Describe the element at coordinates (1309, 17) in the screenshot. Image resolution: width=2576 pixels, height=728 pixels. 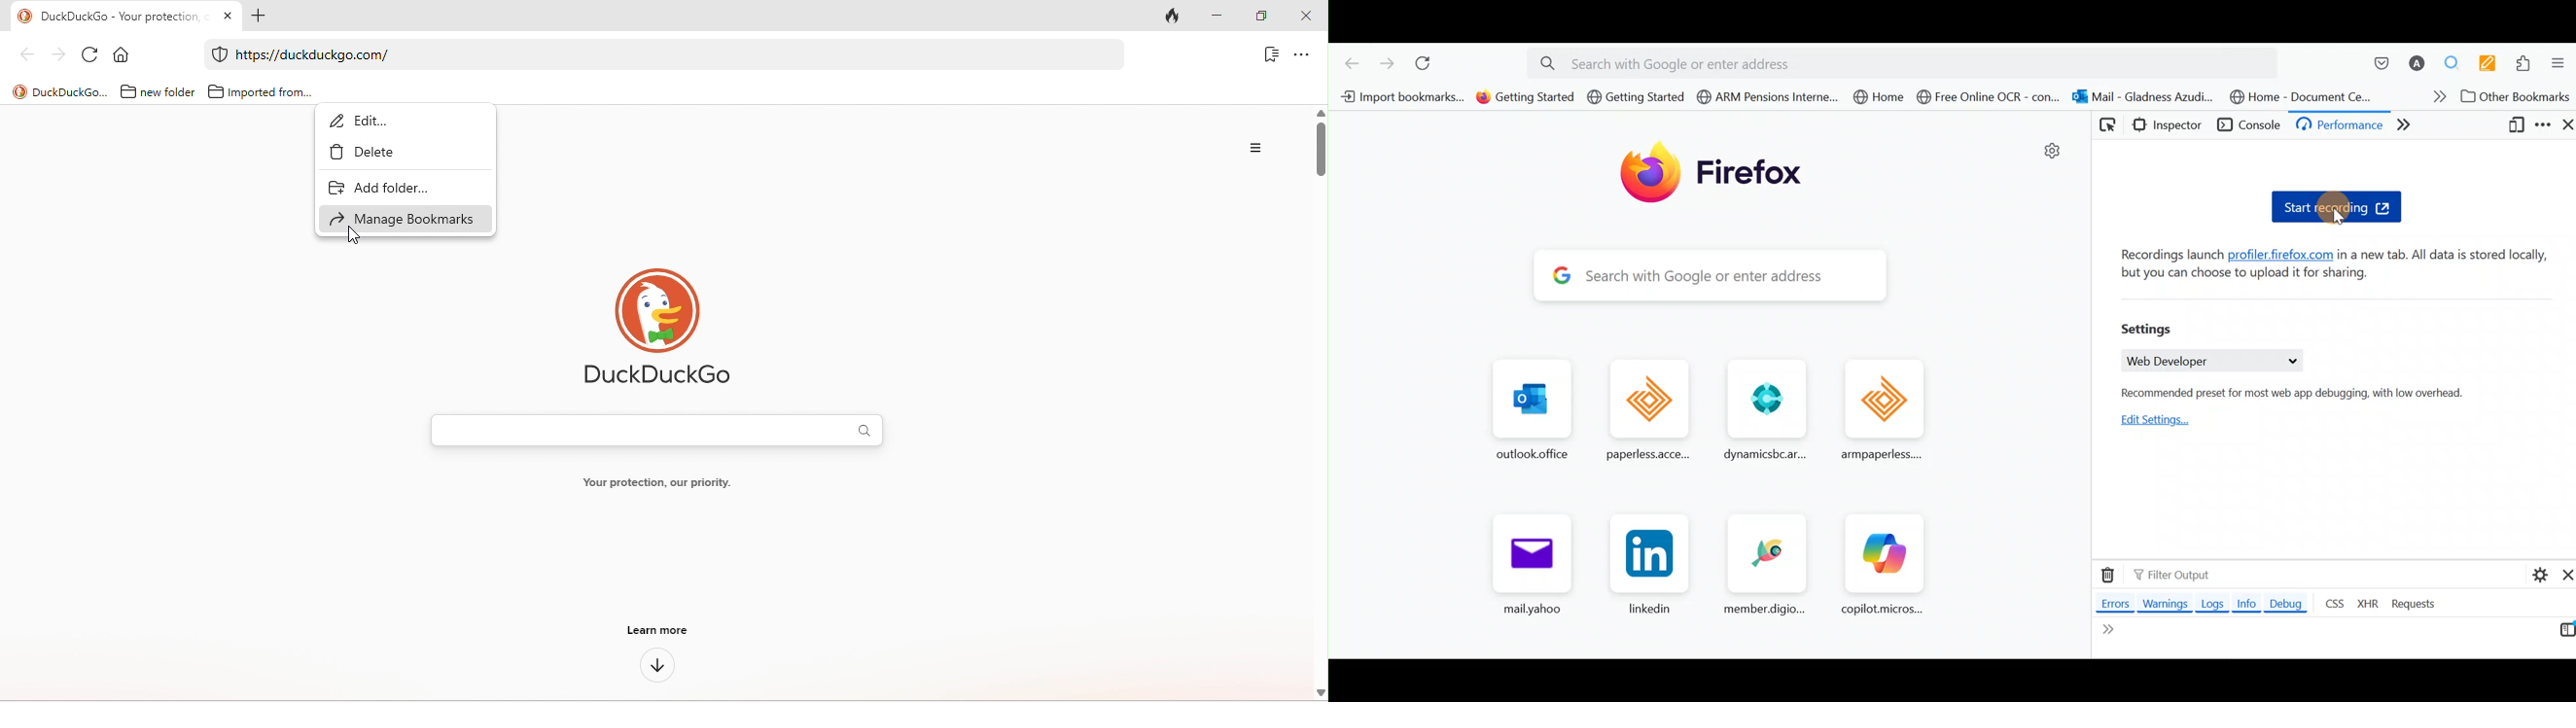
I see `close` at that location.